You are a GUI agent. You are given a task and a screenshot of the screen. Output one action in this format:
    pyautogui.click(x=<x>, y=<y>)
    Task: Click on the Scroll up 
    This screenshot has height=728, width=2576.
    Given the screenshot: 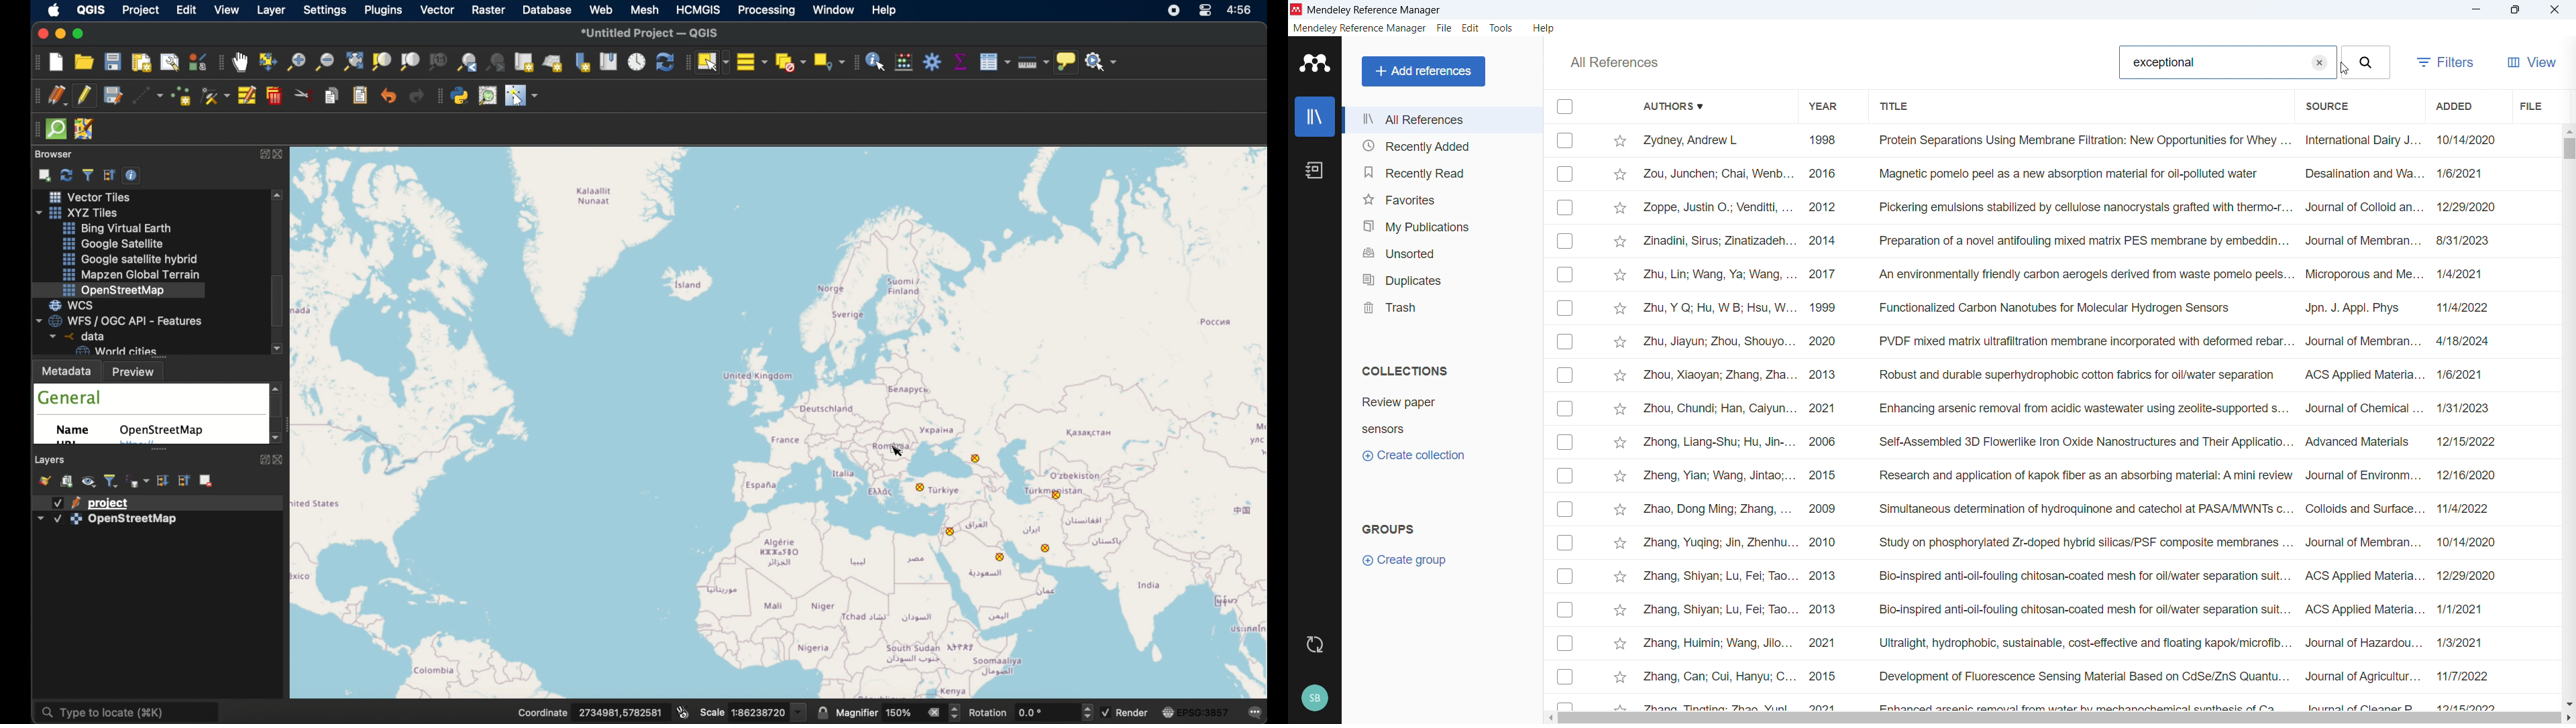 What is the action you would take?
    pyautogui.click(x=2568, y=130)
    